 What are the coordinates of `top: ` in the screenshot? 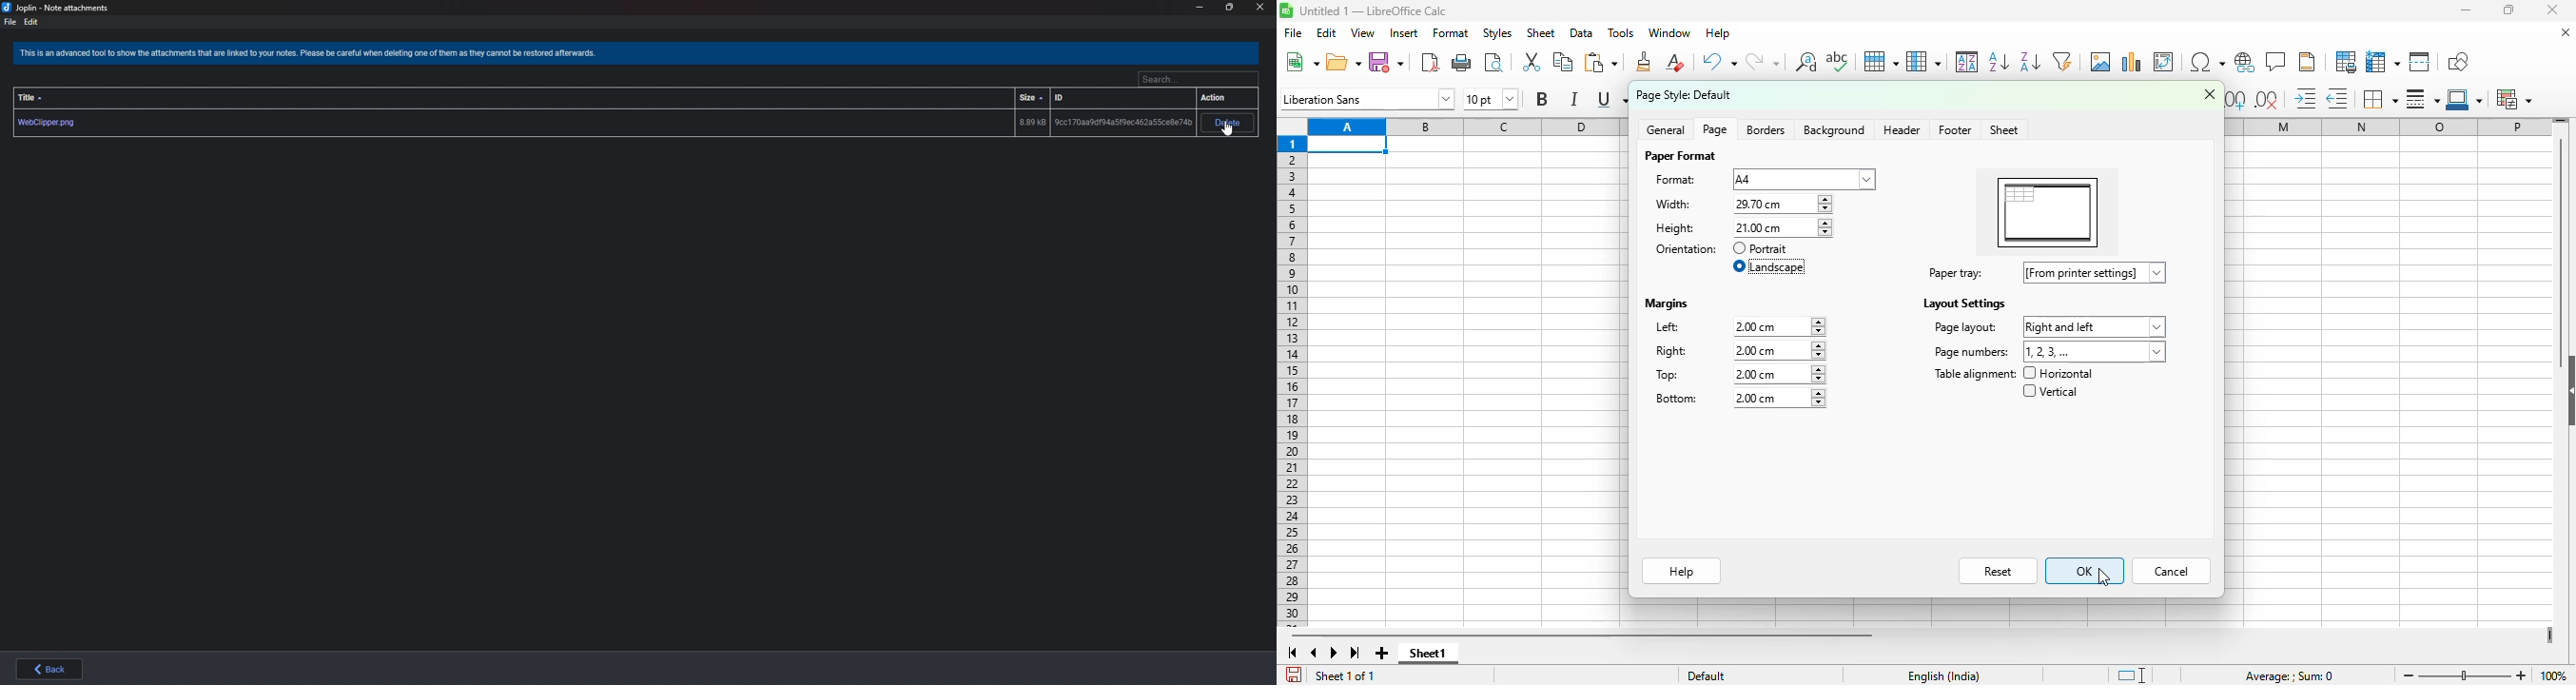 It's located at (1669, 375).